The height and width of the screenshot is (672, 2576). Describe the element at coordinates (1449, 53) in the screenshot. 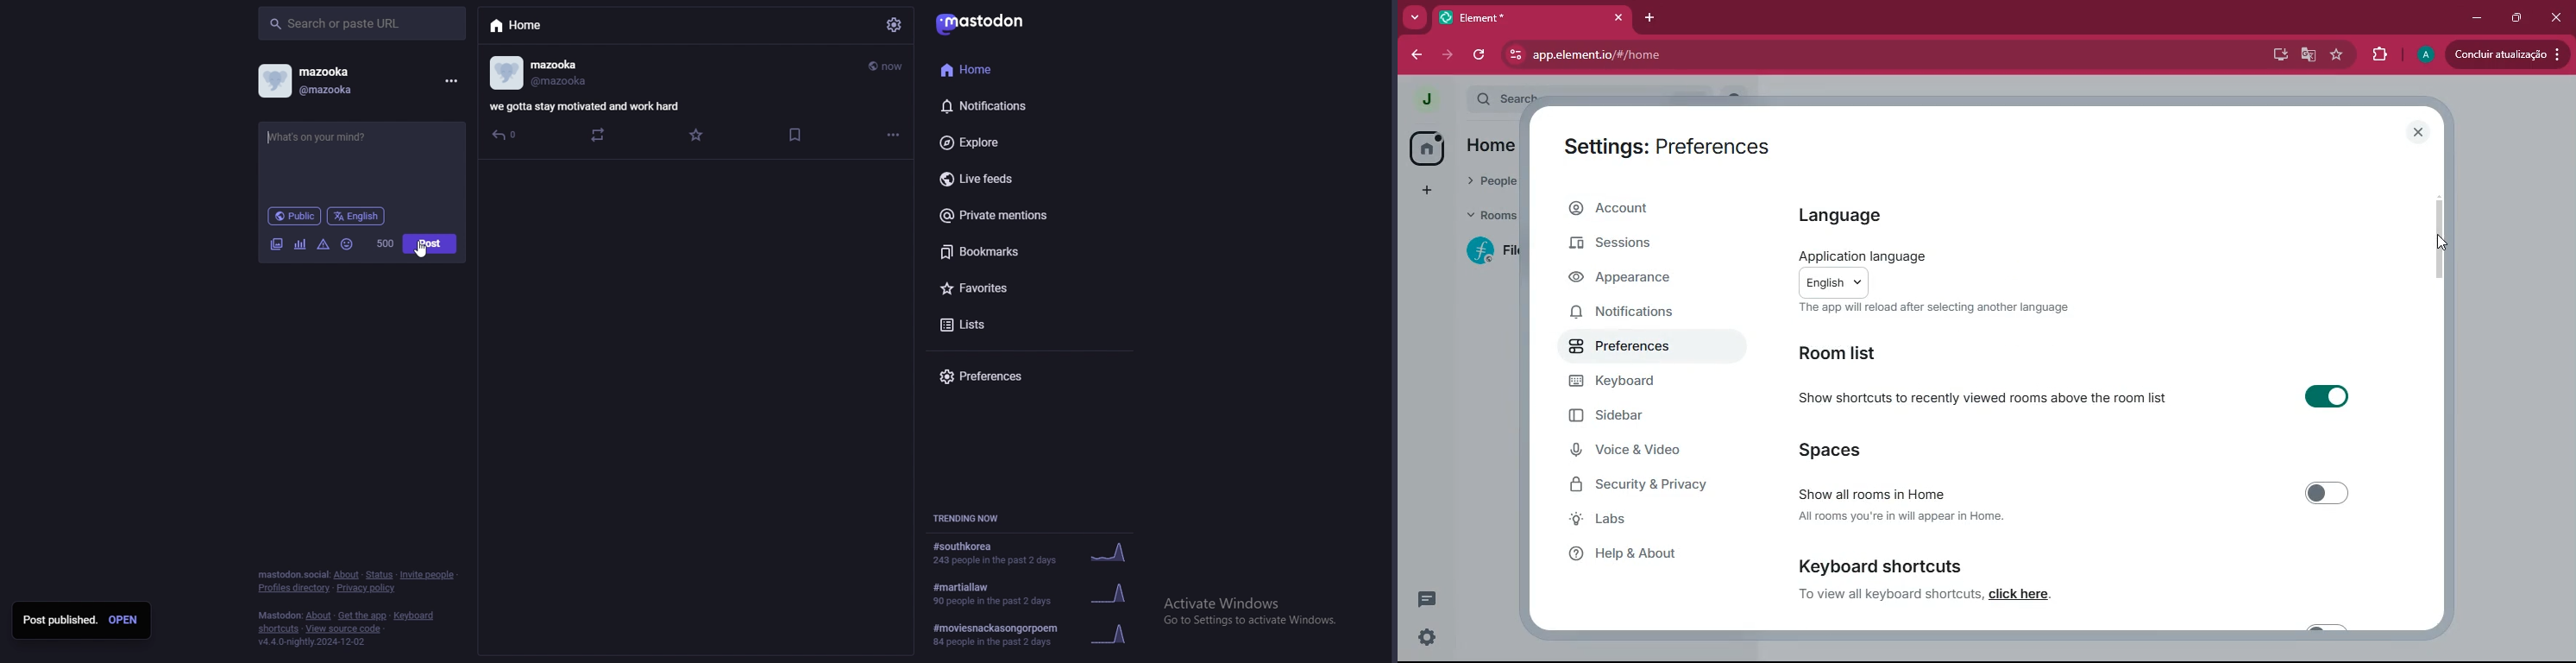

I see `forward` at that location.